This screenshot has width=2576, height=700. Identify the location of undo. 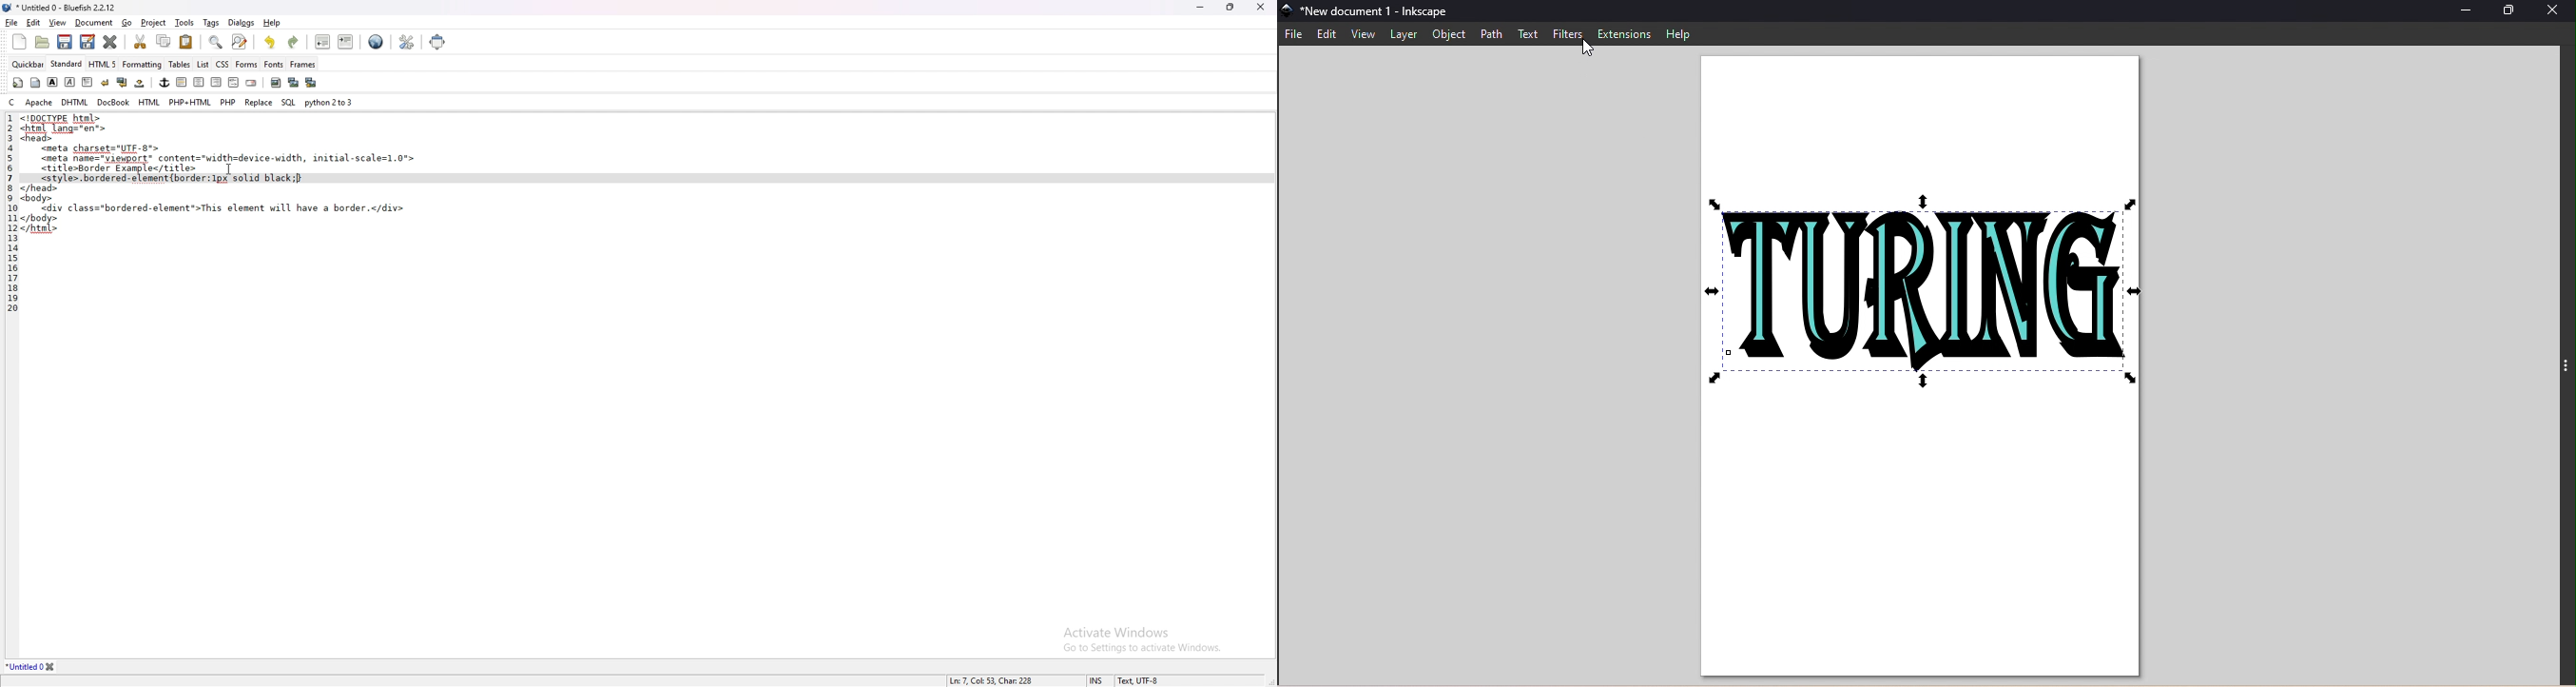
(270, 42).